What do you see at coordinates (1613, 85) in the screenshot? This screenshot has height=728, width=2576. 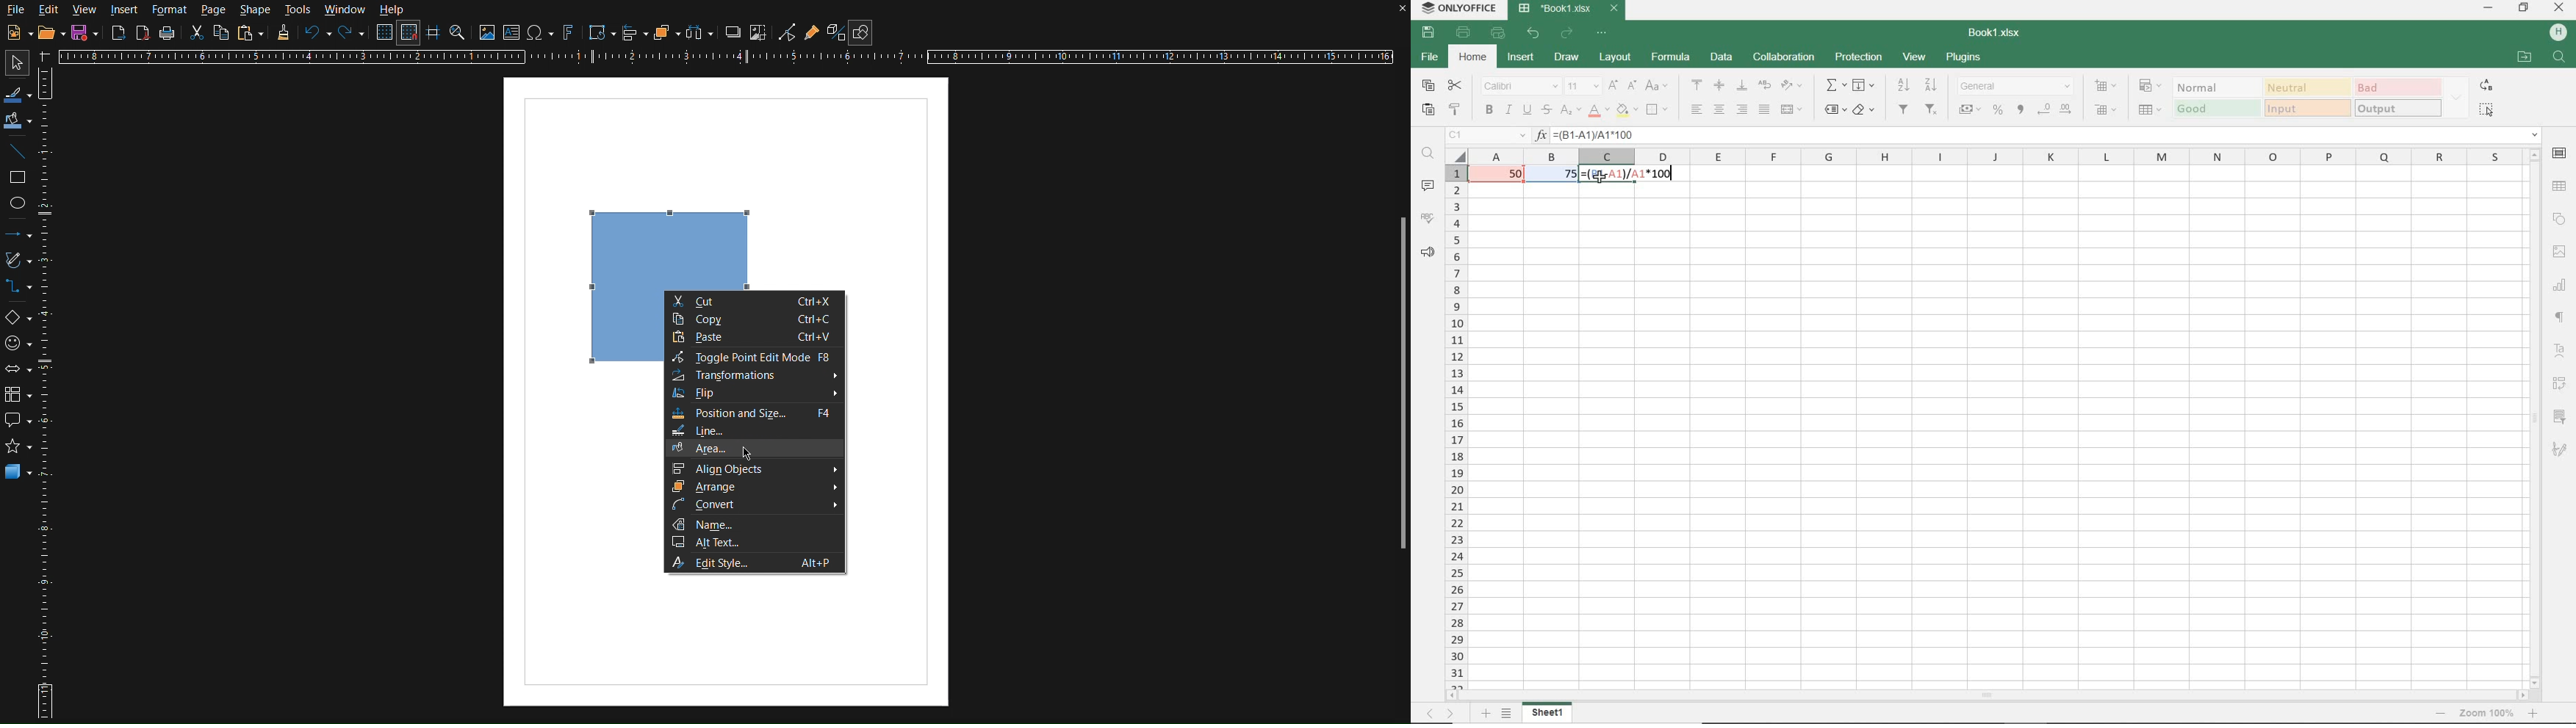 I see `increment font size` at bounding box center [1613, 85].